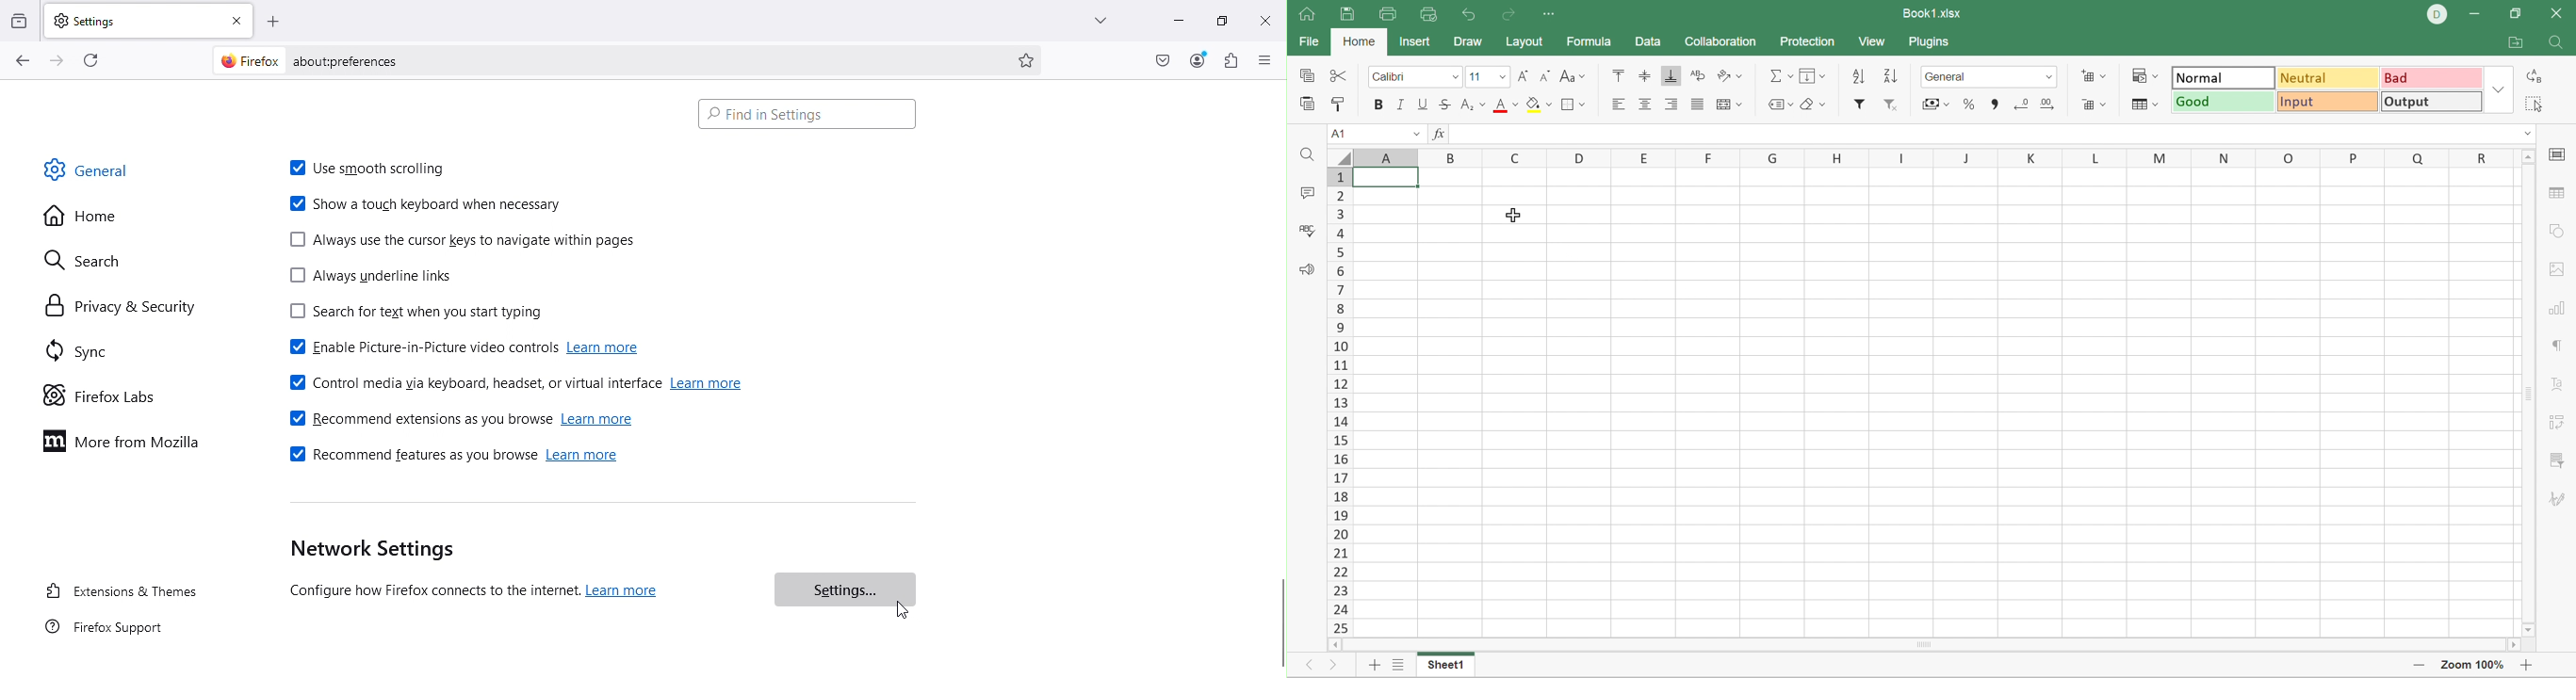 Image resolution: width=2576 pixels, height=700 pixels. Describe the element at coordinates (131, 19) in the screenshot. I see `Settings tab` at that location.